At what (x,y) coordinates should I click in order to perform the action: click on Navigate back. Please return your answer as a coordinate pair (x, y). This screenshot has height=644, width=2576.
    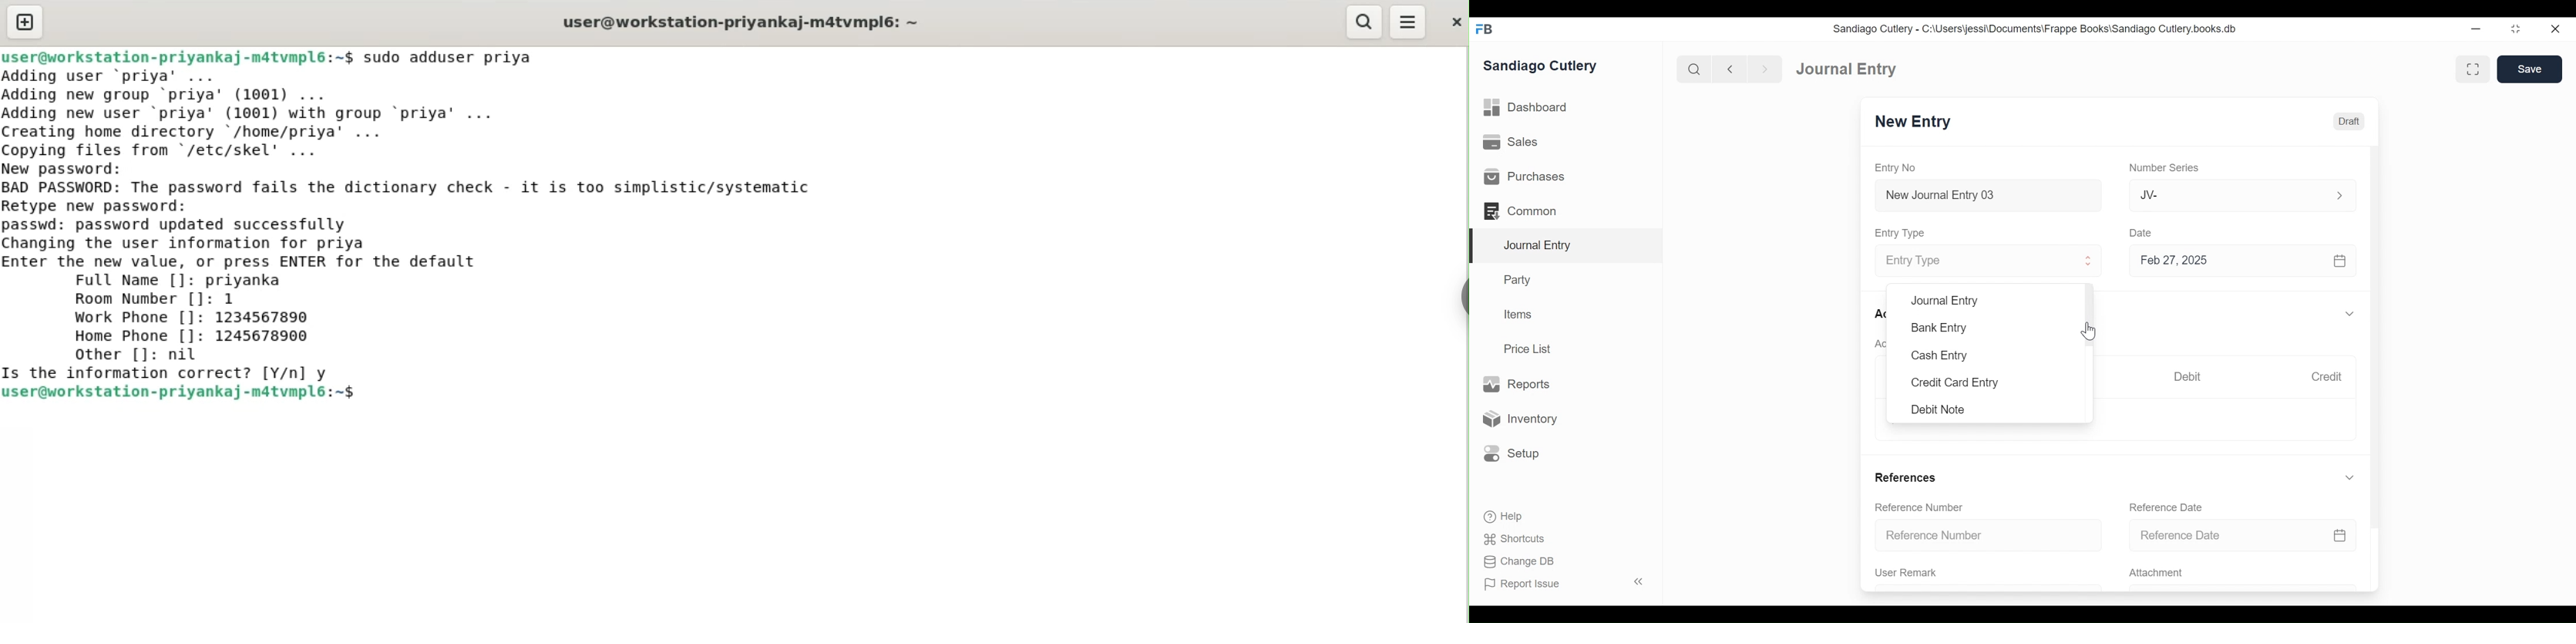
    Looking at the image, I should click on (1729, 69).